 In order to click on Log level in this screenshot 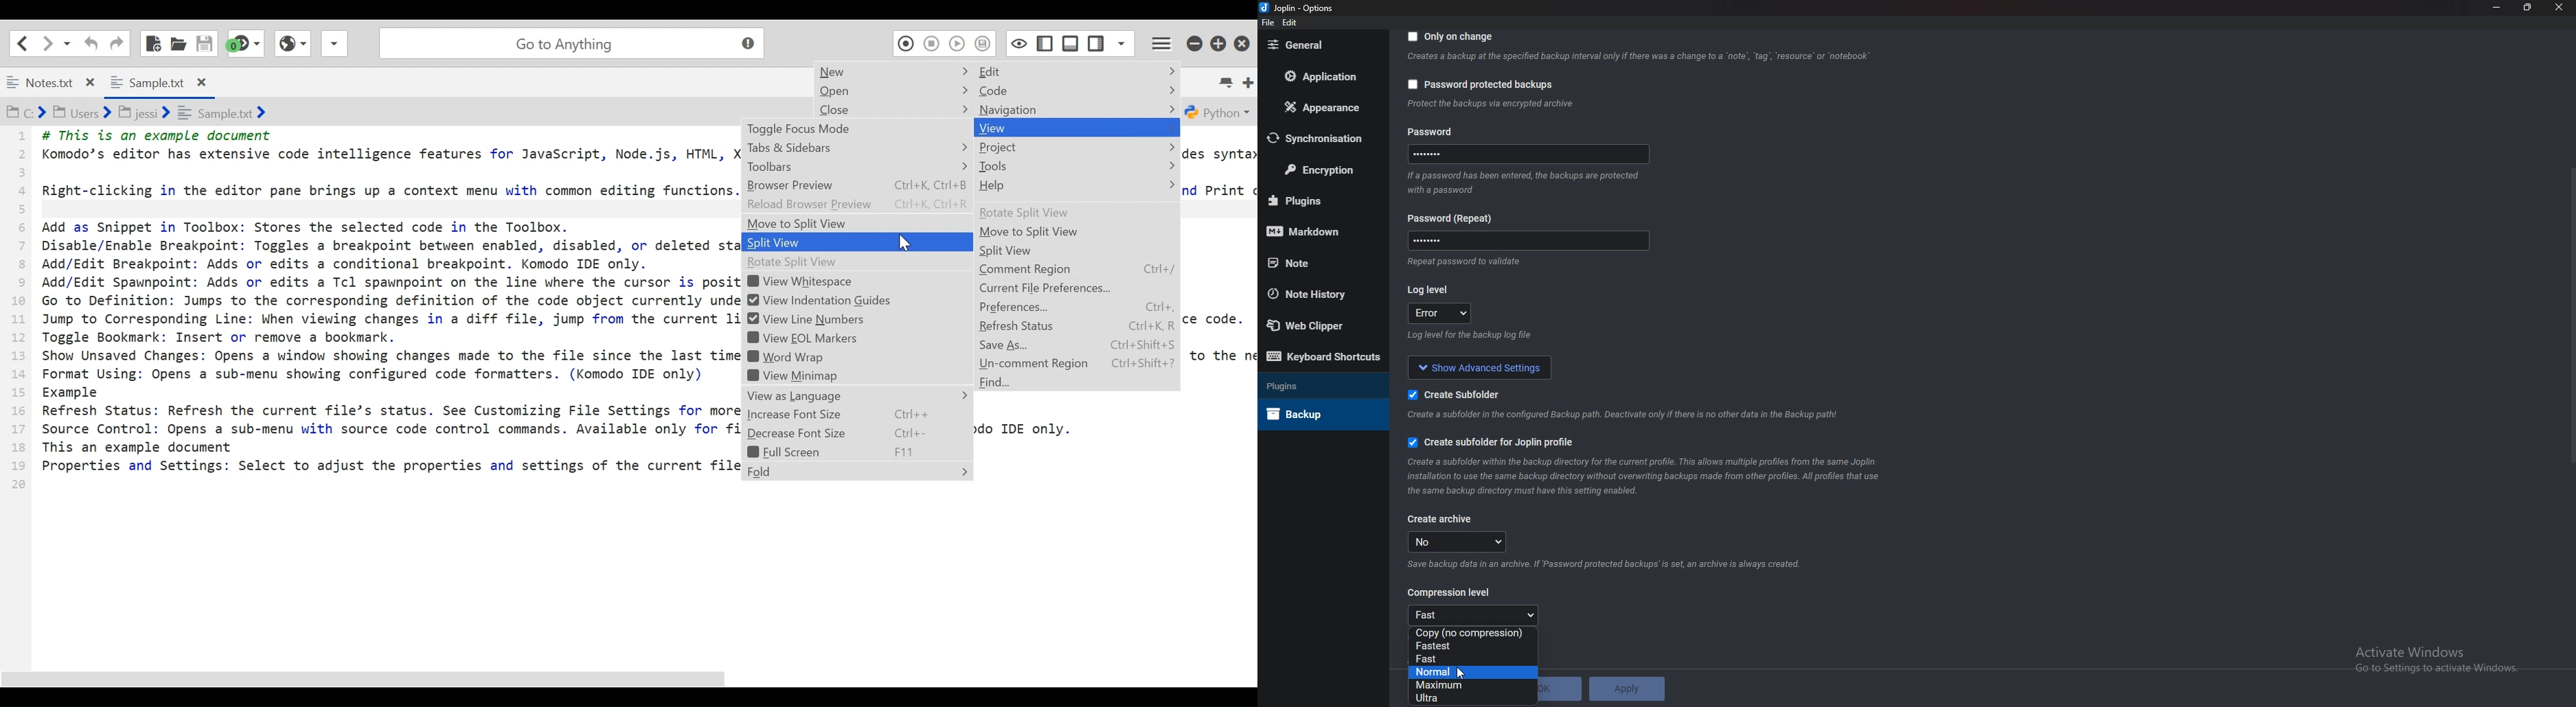, I will do `click(1430, 288)`.